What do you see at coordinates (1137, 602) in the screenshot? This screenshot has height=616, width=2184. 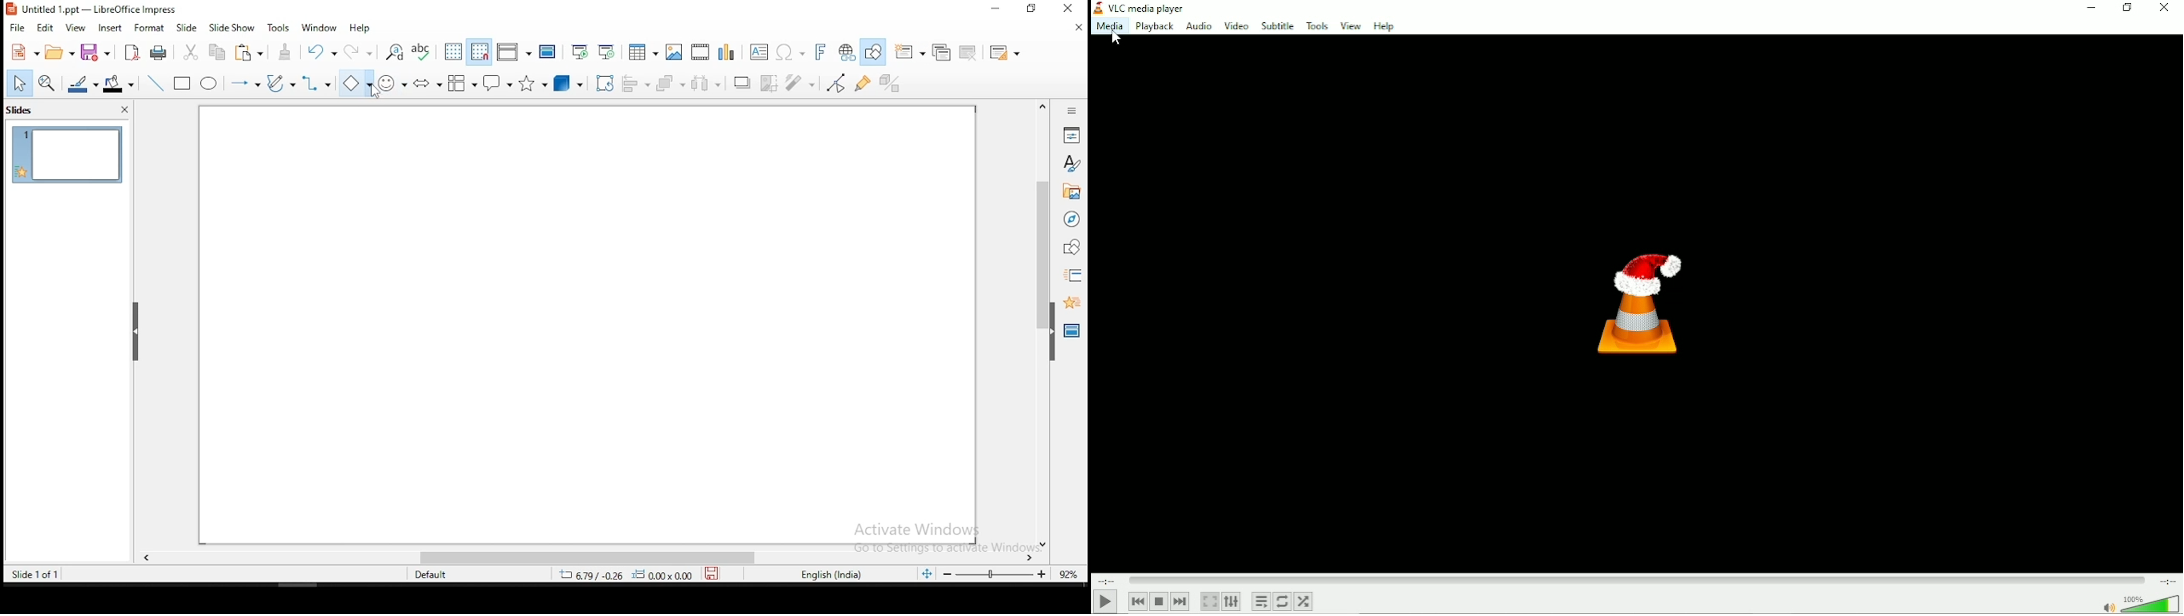 I see `Previous` at bounding box center [1137, 602].